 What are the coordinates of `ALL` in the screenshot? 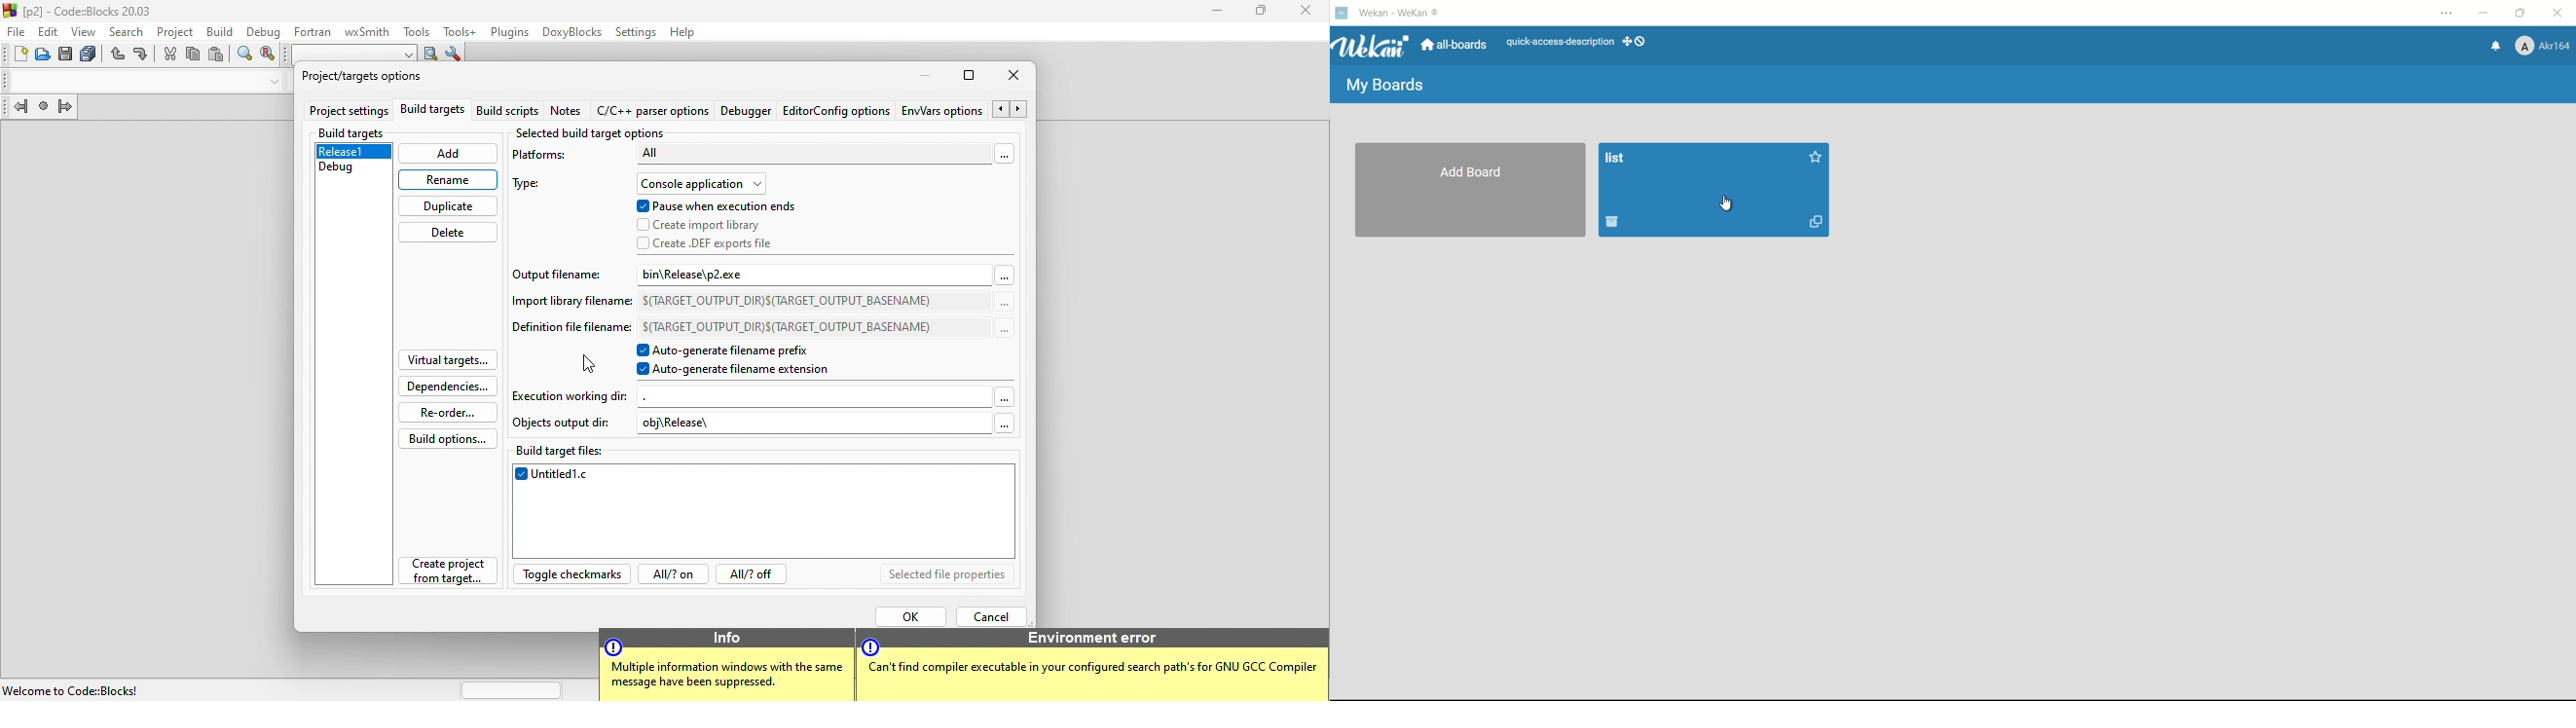 It's located at (812, 154).